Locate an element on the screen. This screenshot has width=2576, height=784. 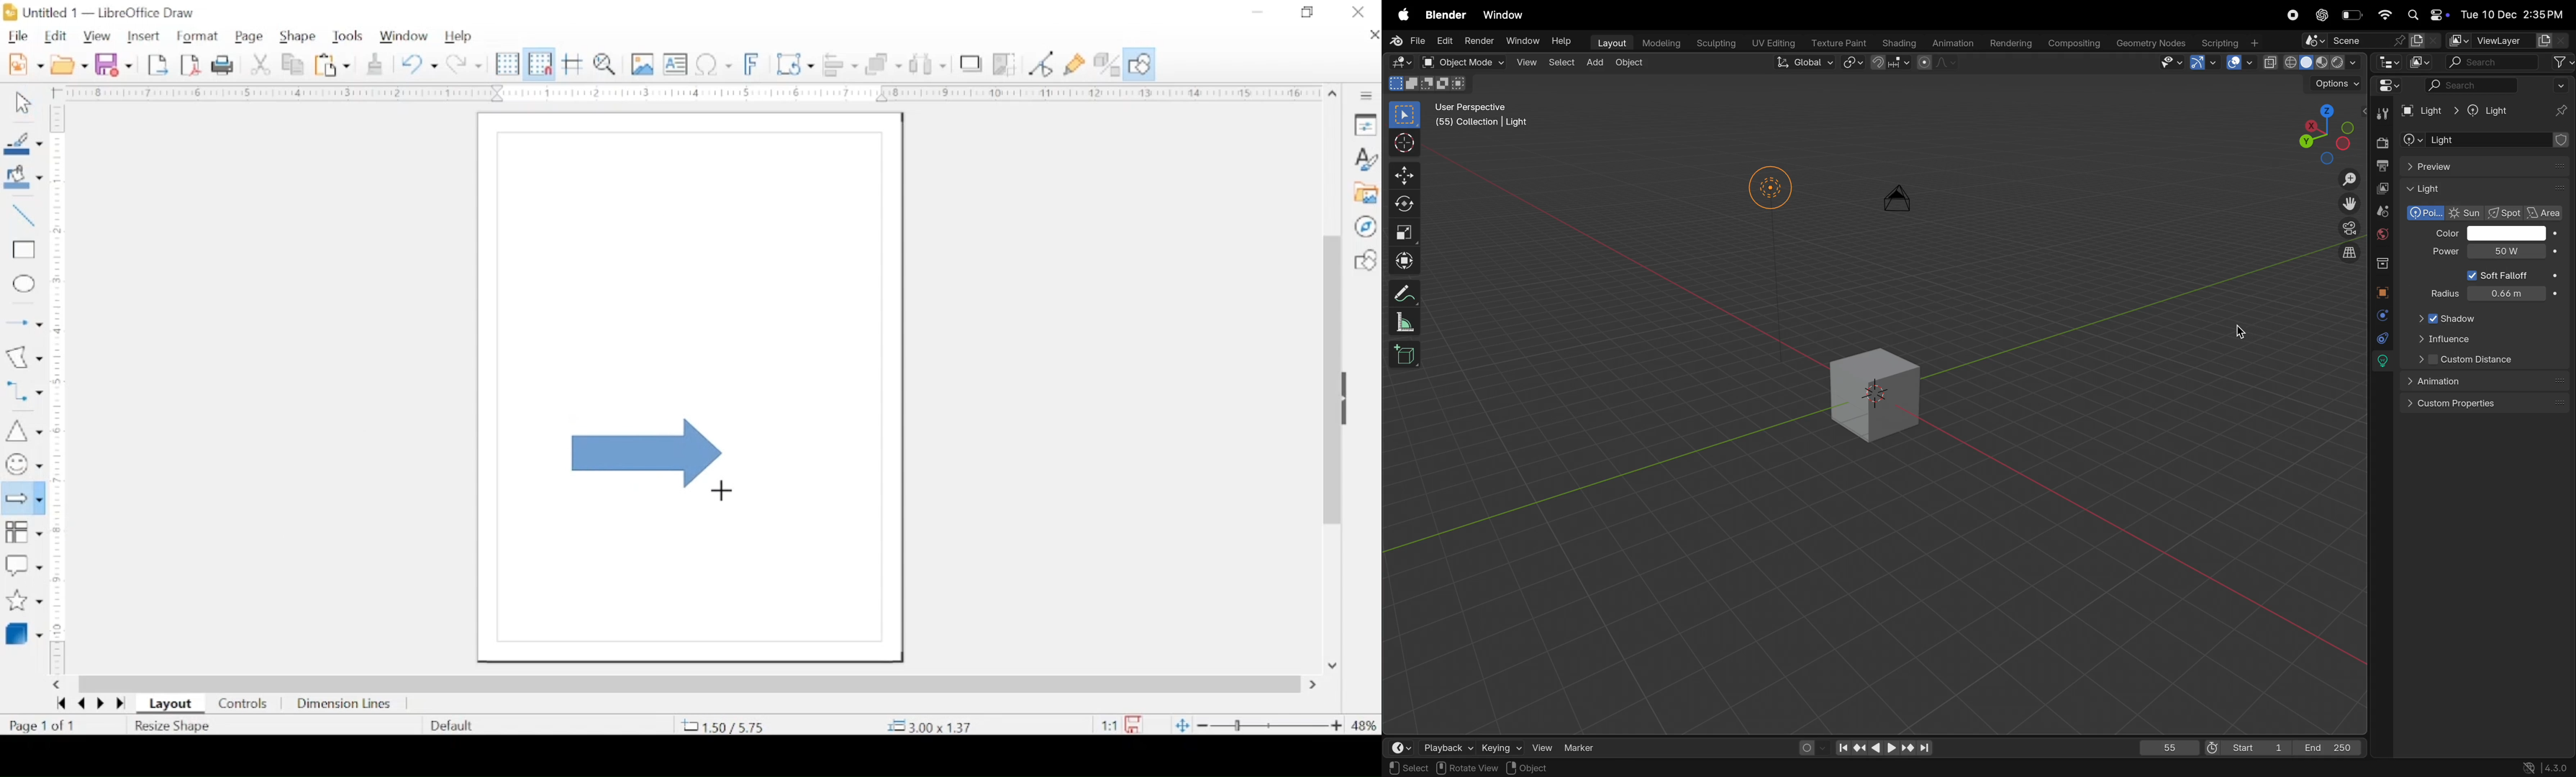
export is located at coordinates (158, 65).